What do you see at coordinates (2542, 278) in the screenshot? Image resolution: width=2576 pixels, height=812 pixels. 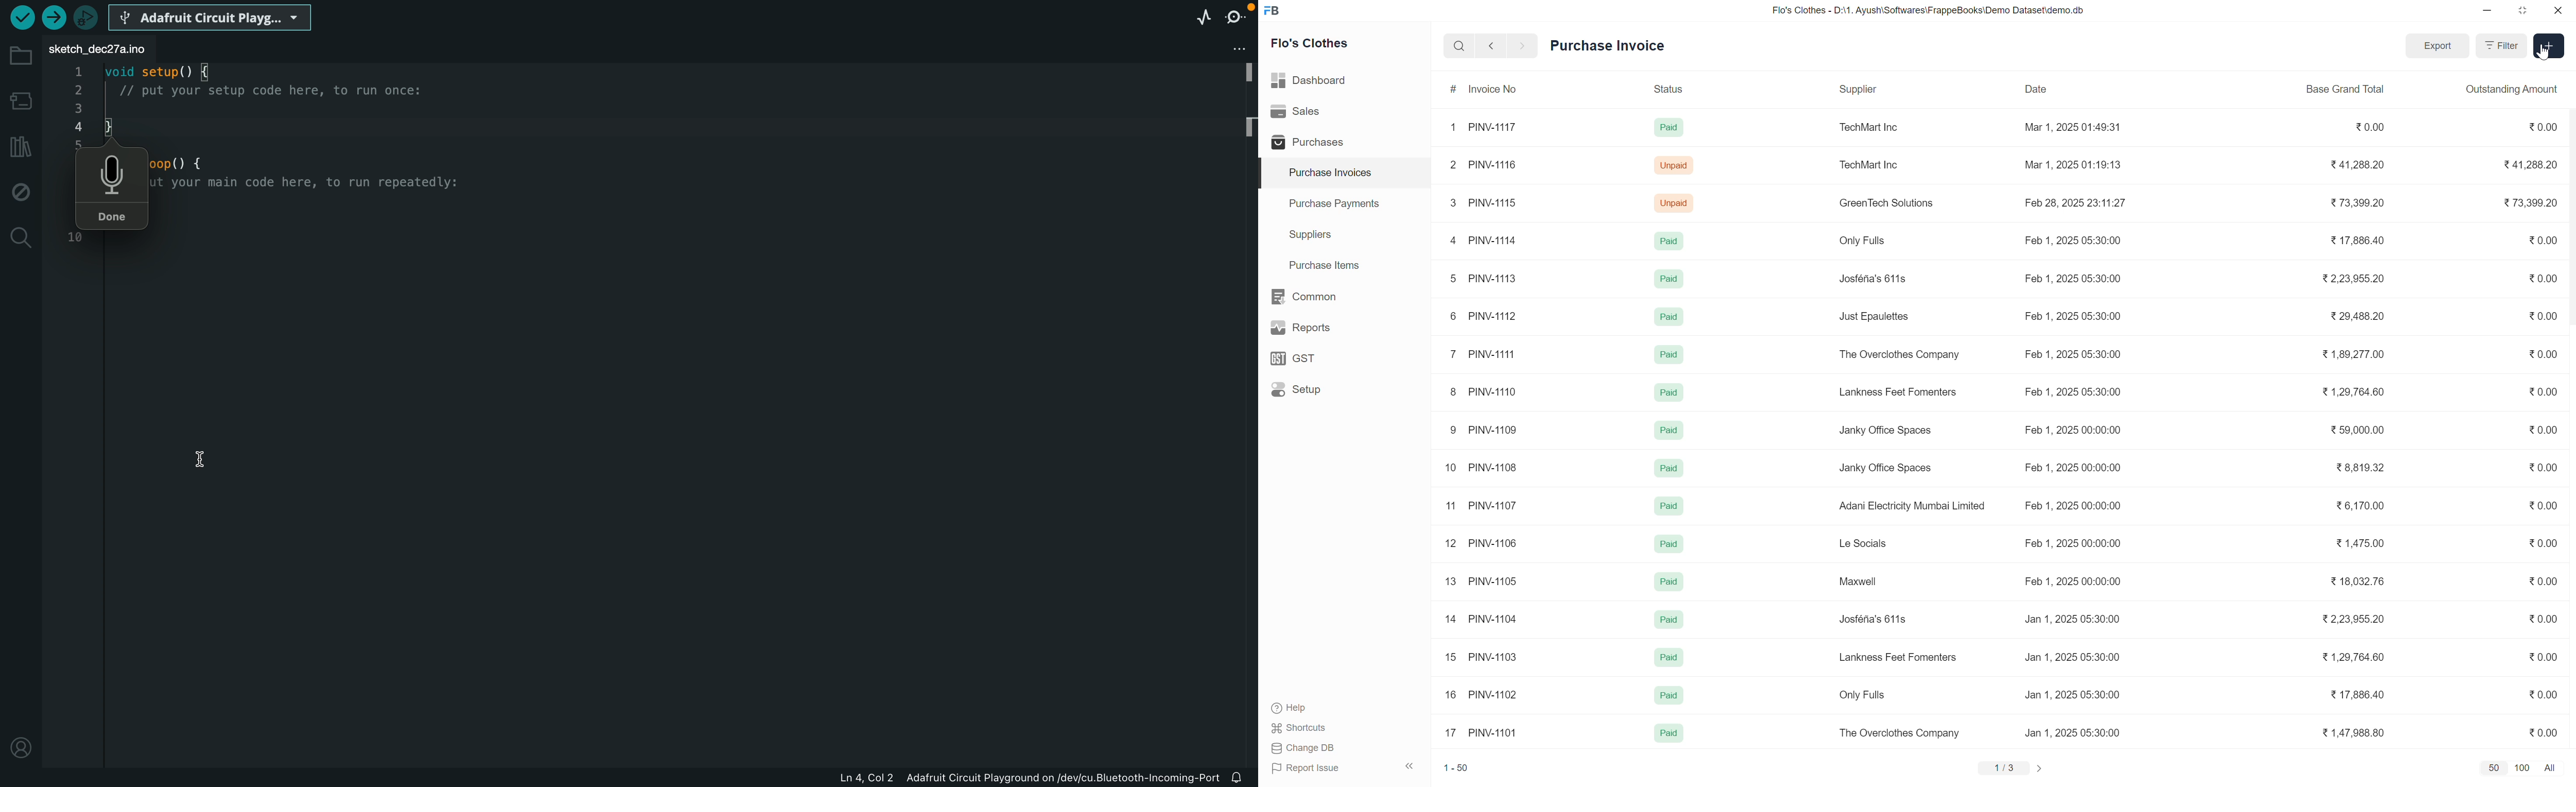 I see `0.00` at bounding box center [2542, 278].